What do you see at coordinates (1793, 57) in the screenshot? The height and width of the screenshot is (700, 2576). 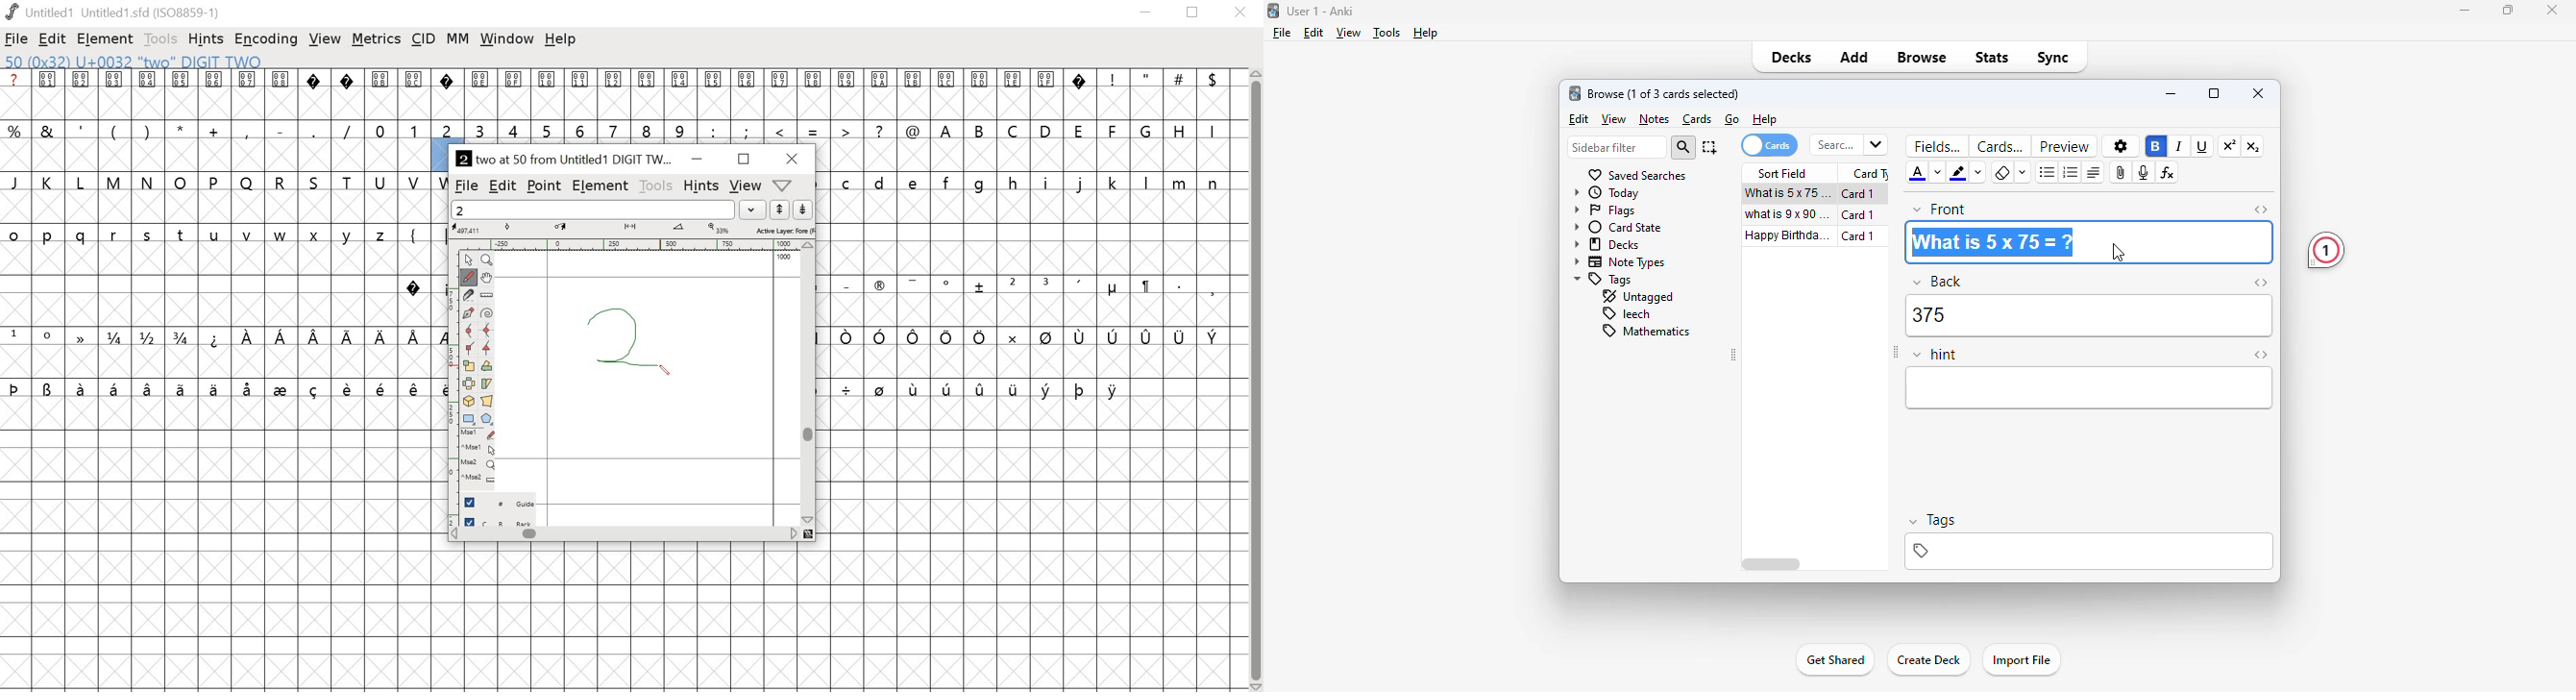 I see `decks` at bounding box center [1793, 57].